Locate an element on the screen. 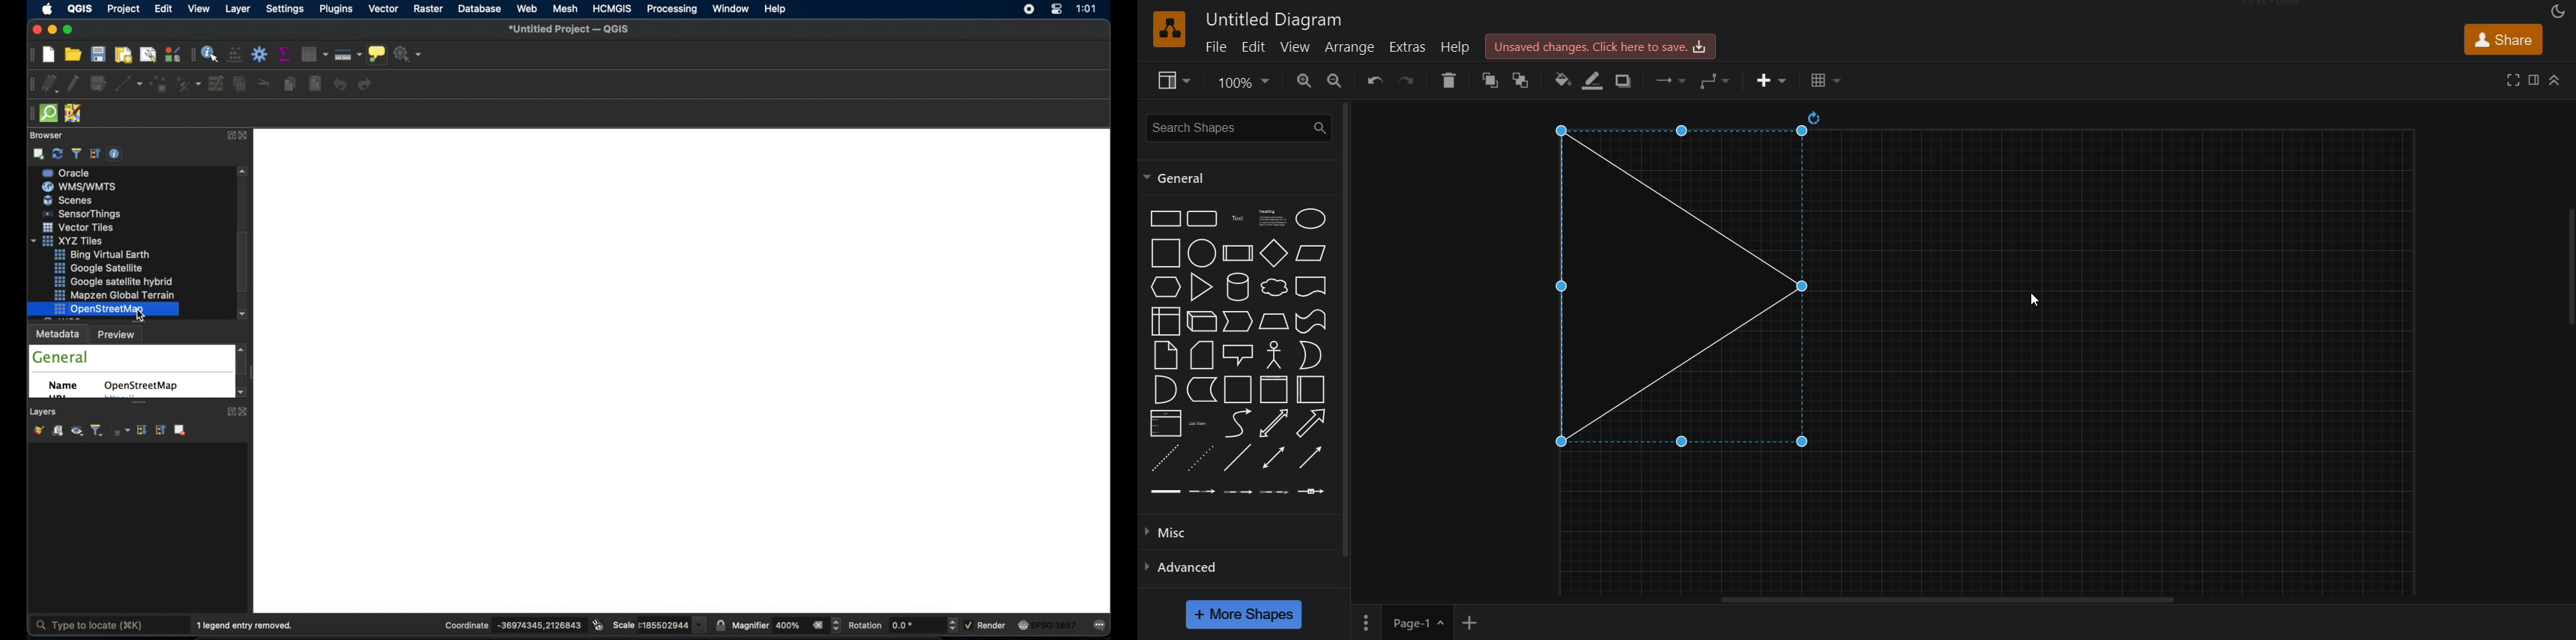  digitize with segment is located at coordinates (128, 86).